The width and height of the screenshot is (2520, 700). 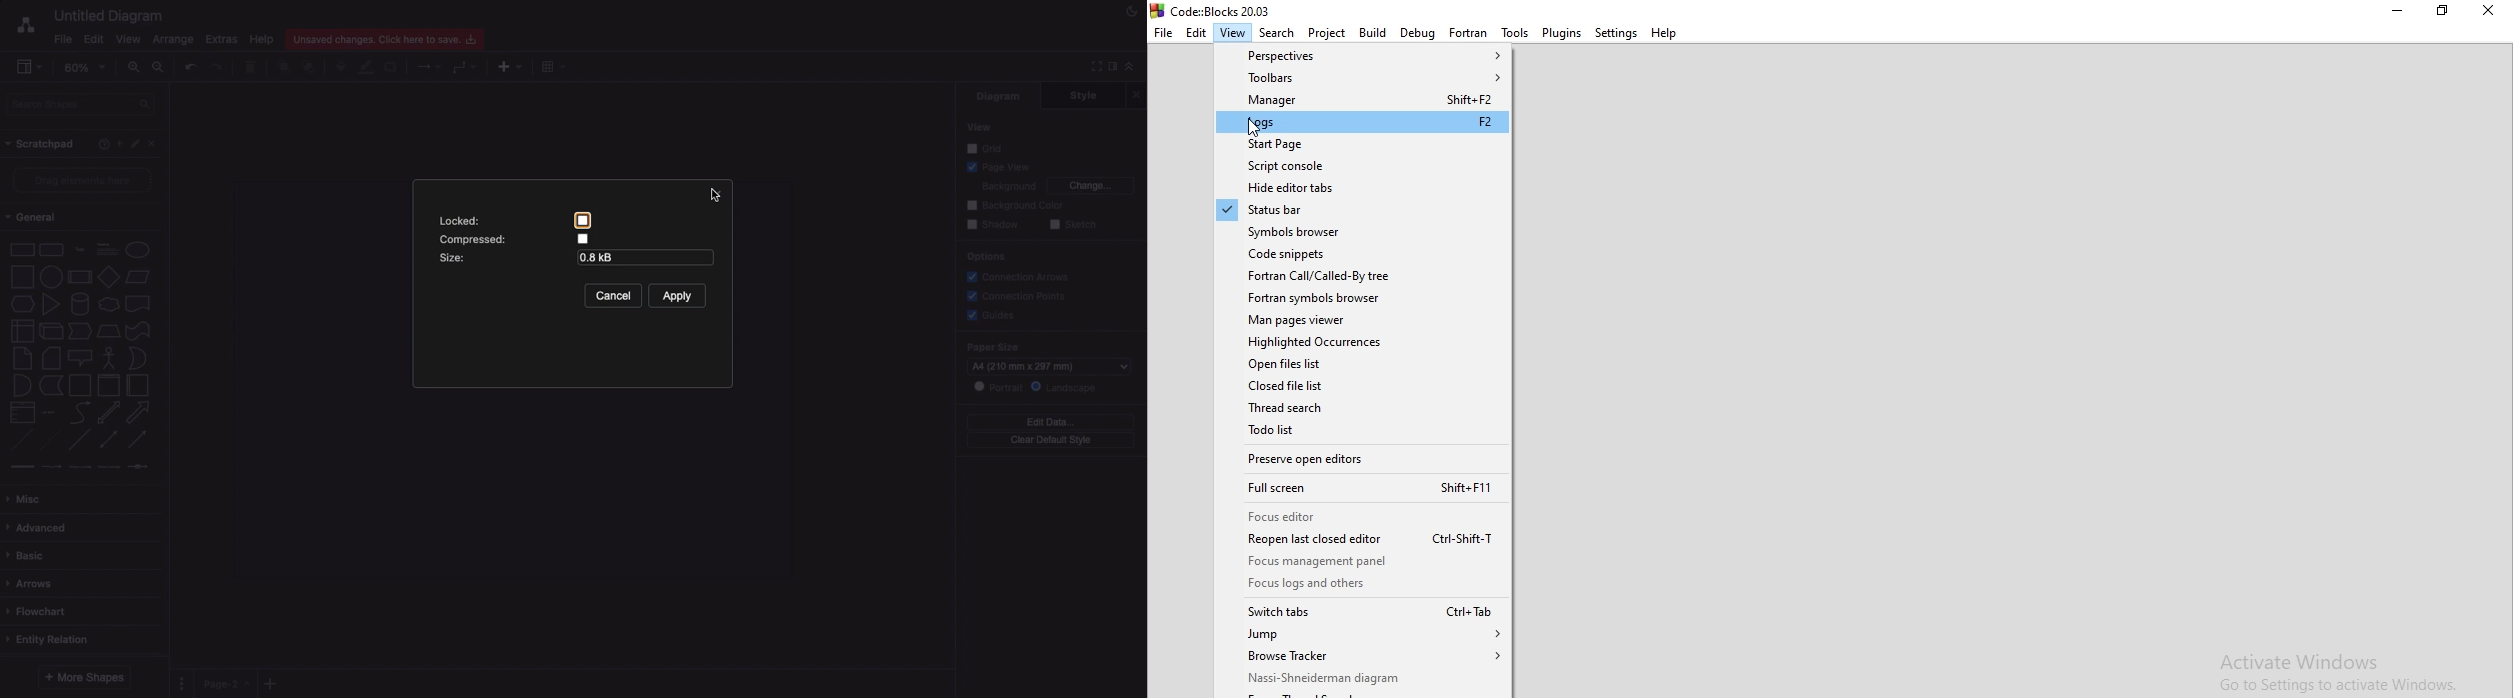 What do you see at coordinates (1072, 225) in the screenshot?
I see `Sketch` at bounding box center [1072, 225].